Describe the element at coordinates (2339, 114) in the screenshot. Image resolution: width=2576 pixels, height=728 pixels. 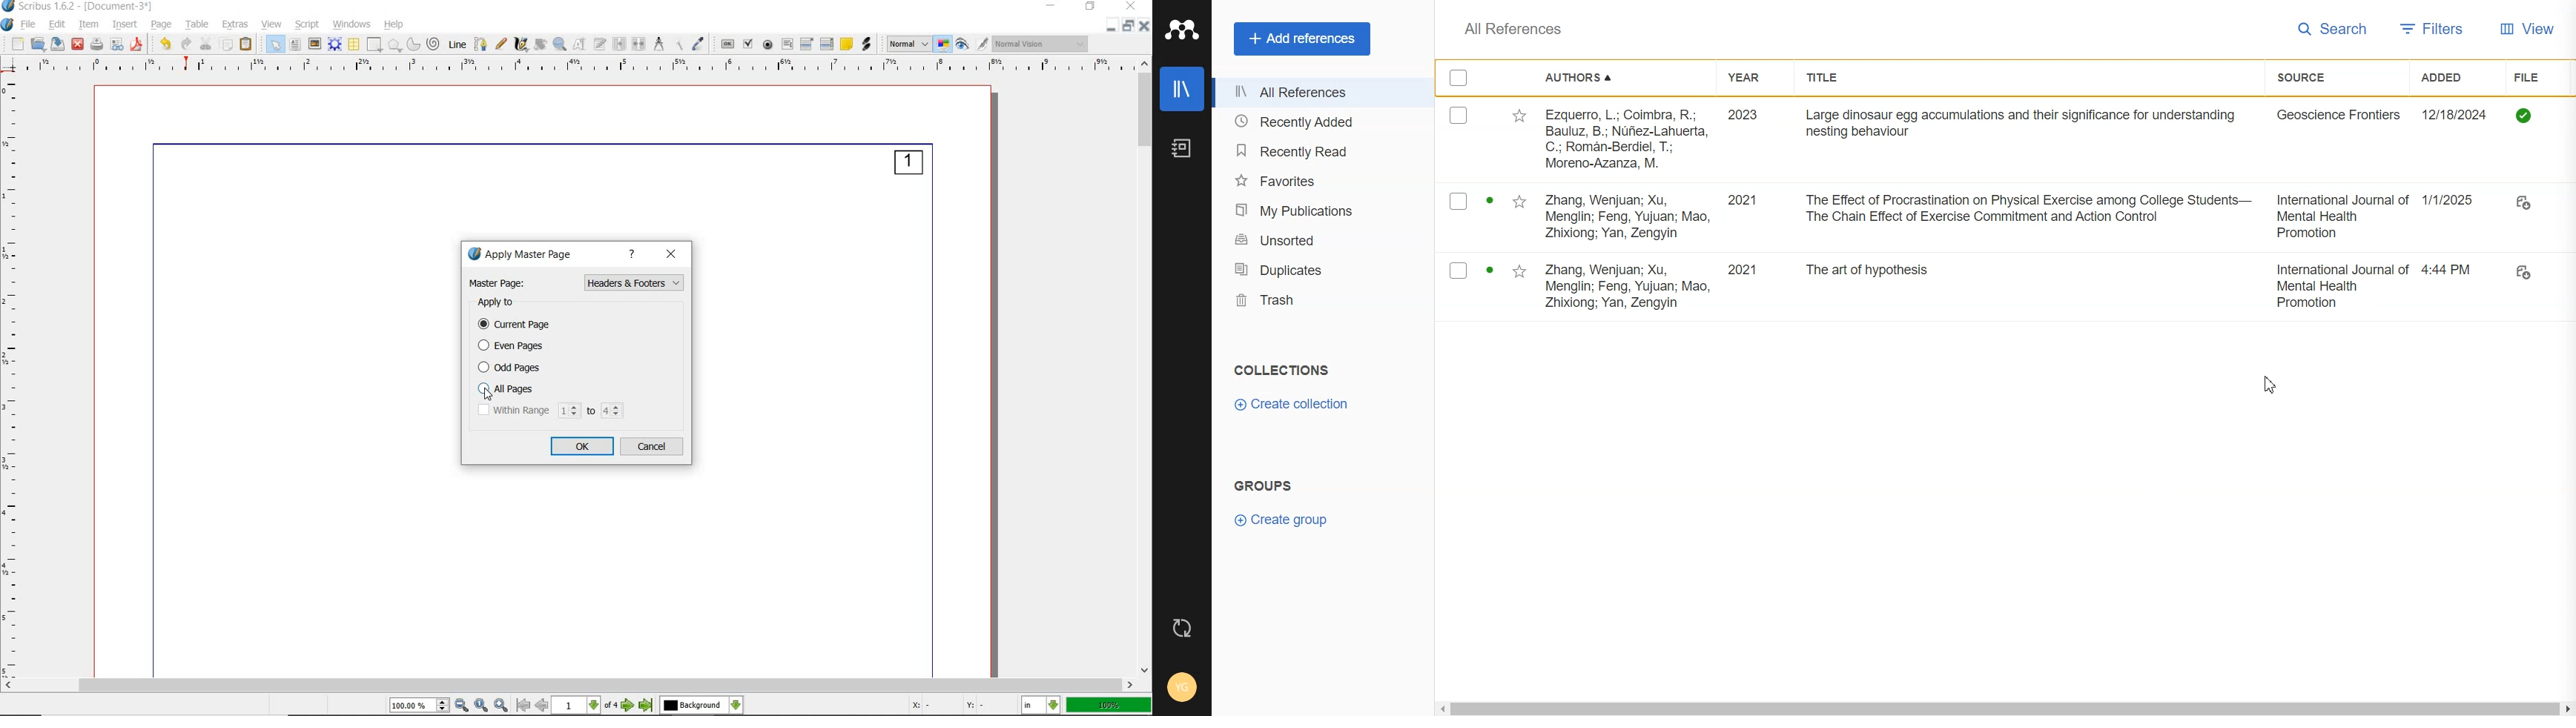
I see `Geoscience Frontiers` at that location.